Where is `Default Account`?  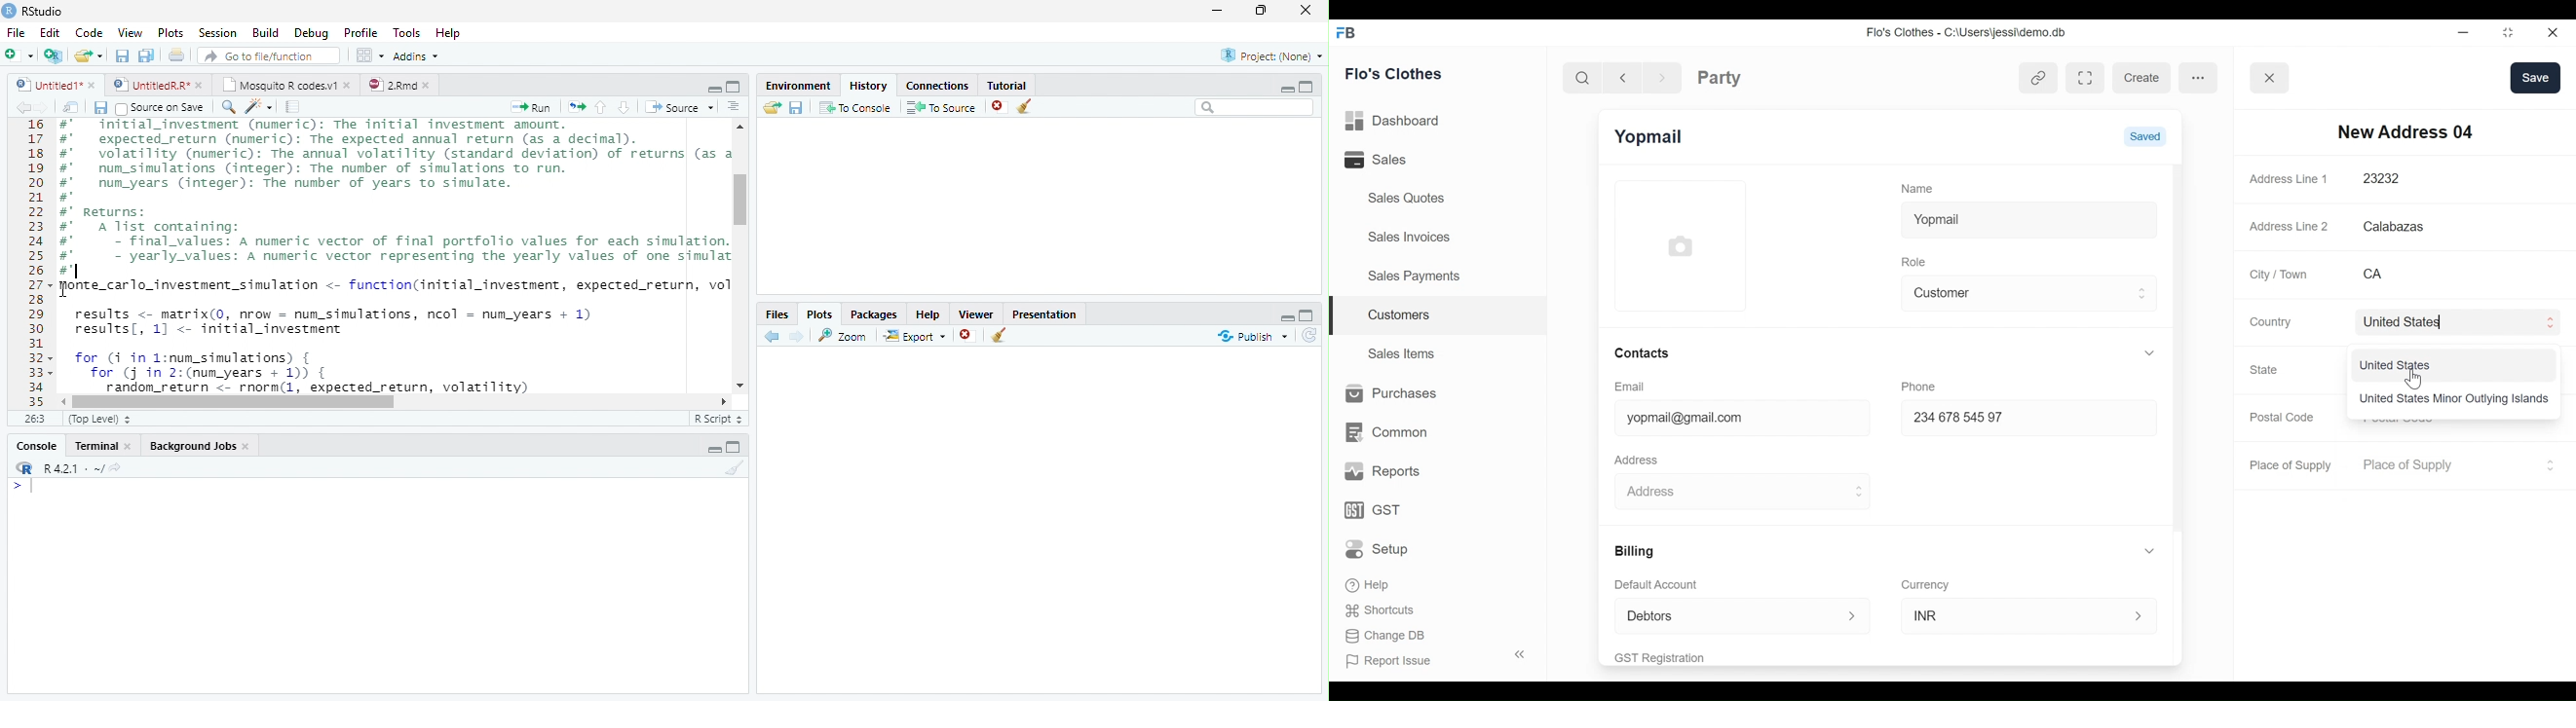 Default Account is located at coordinates (1665, 584).